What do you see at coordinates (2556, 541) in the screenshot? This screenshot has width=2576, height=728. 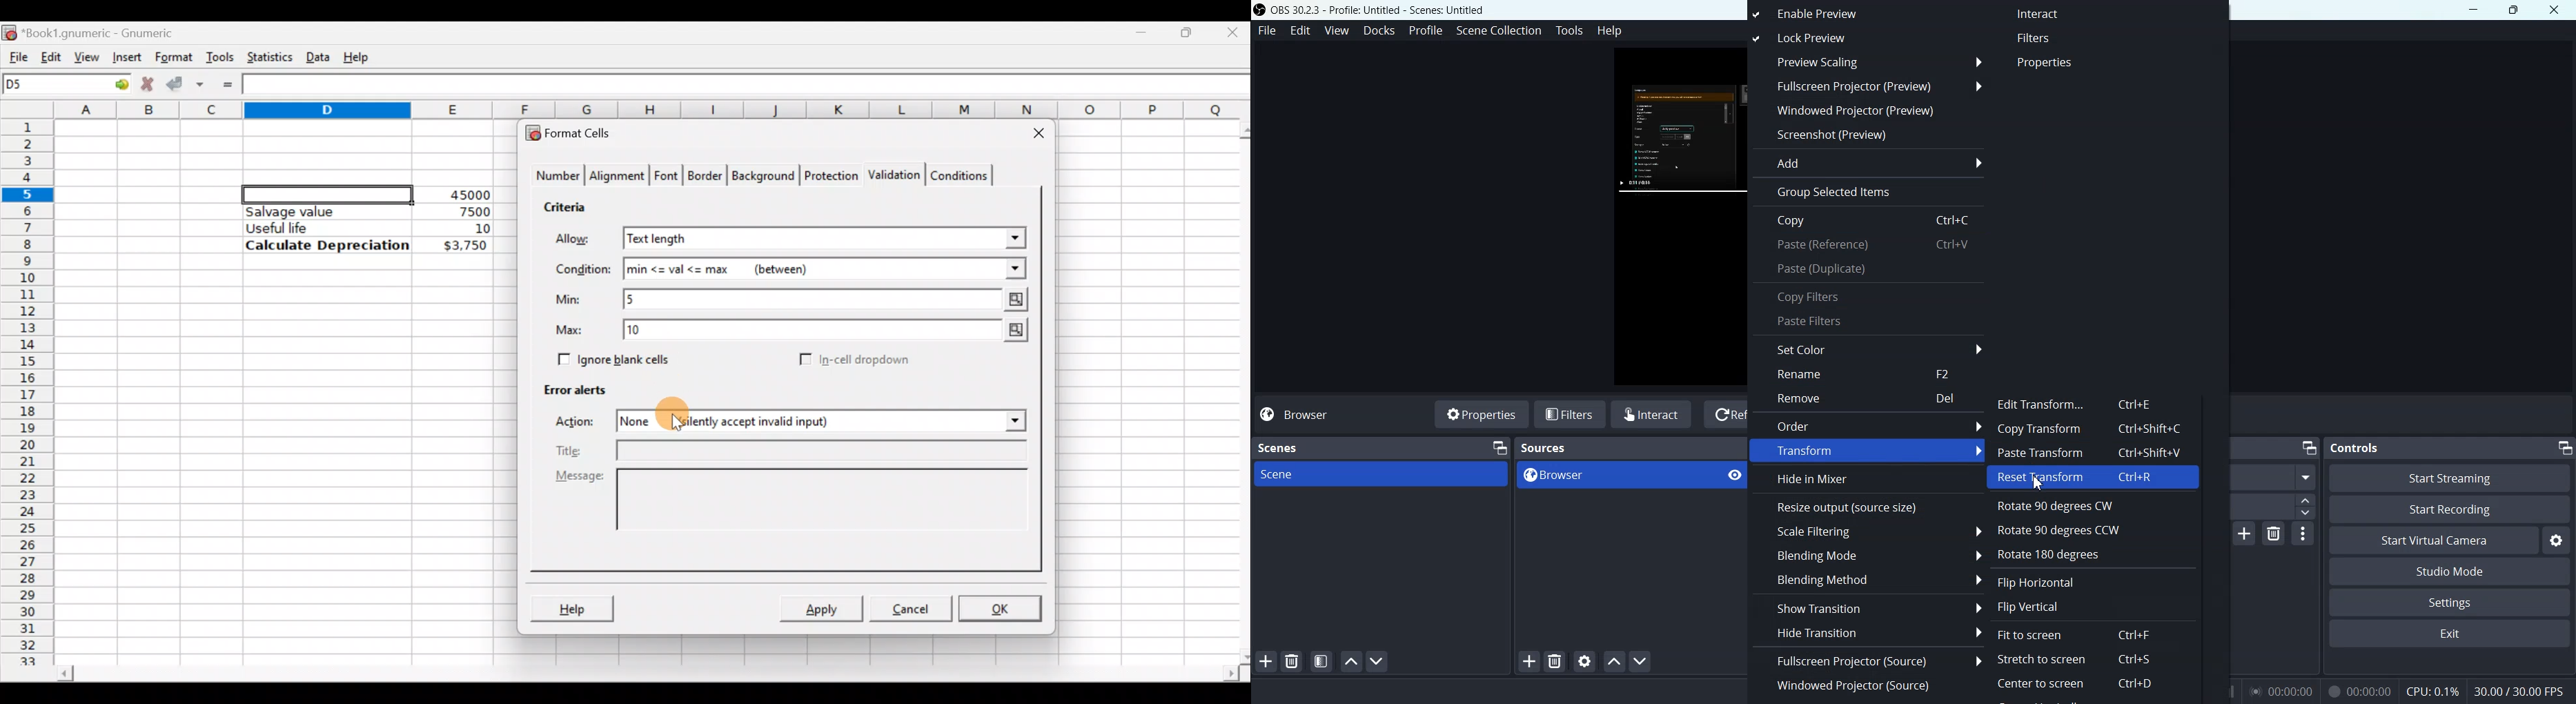 I see `Settings` at bounding box center [2556, 541].